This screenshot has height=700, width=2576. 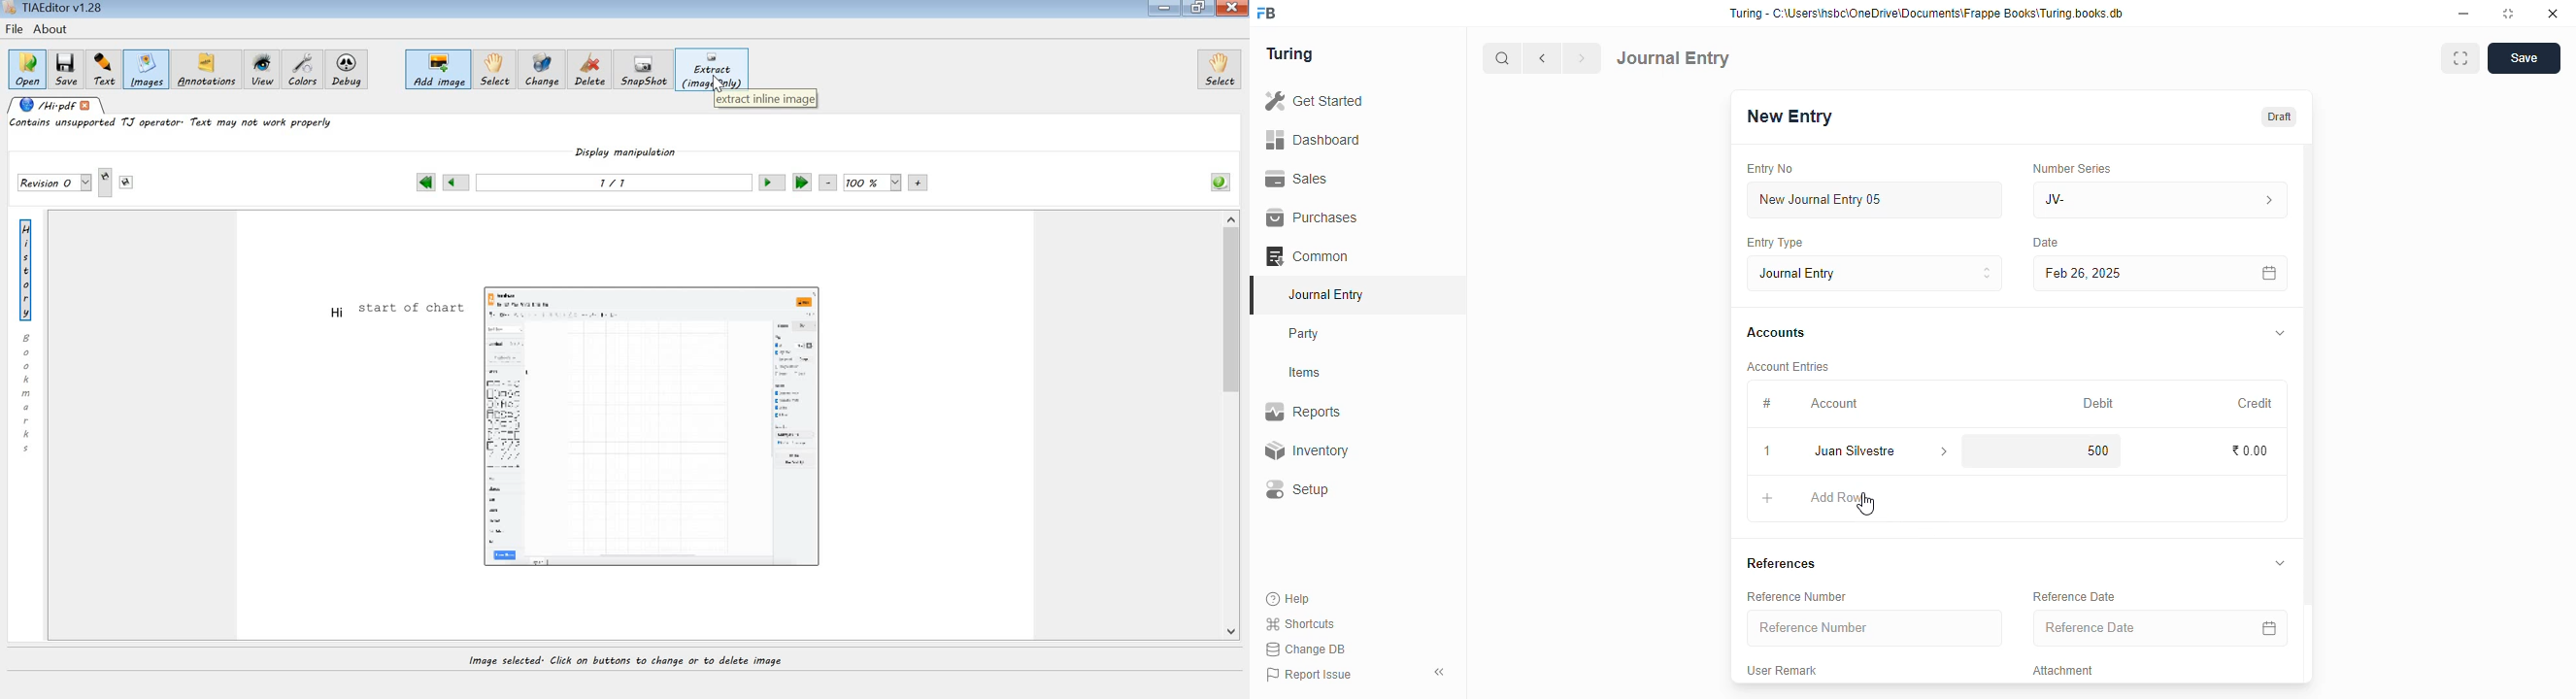 I want to click on account, so click(x=1834, y=403).